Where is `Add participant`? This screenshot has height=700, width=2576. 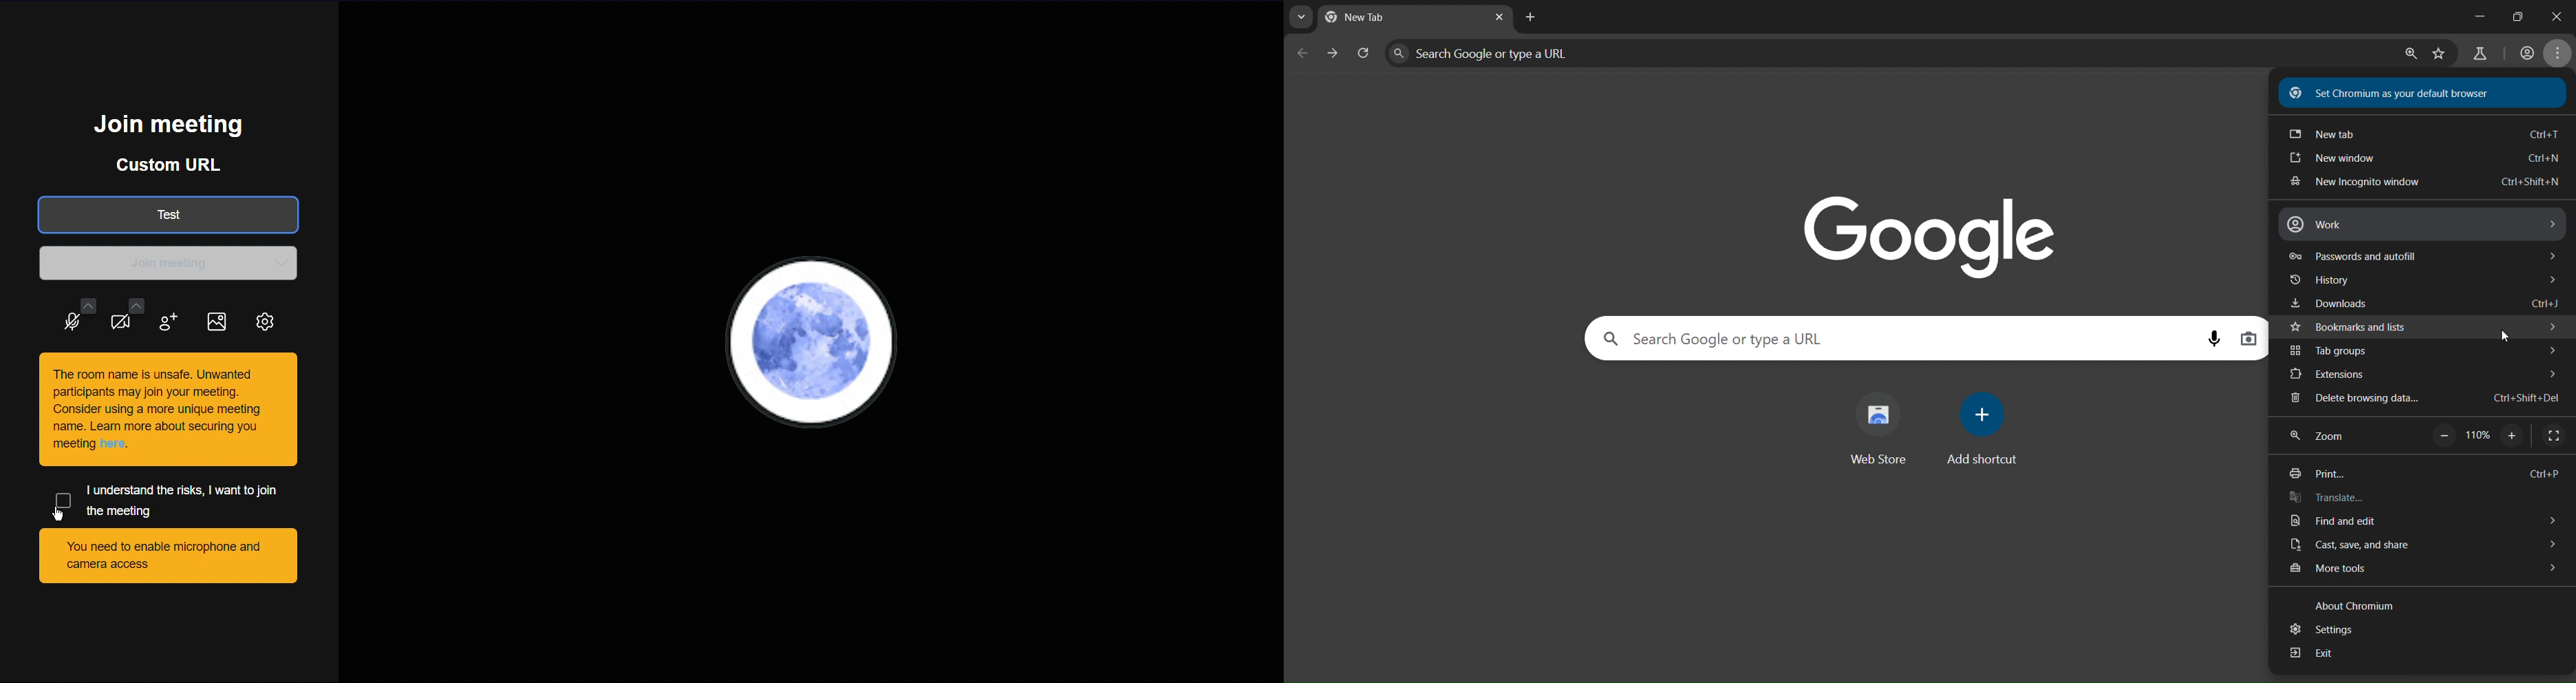
Add participant is located at coordinates (173, 316).